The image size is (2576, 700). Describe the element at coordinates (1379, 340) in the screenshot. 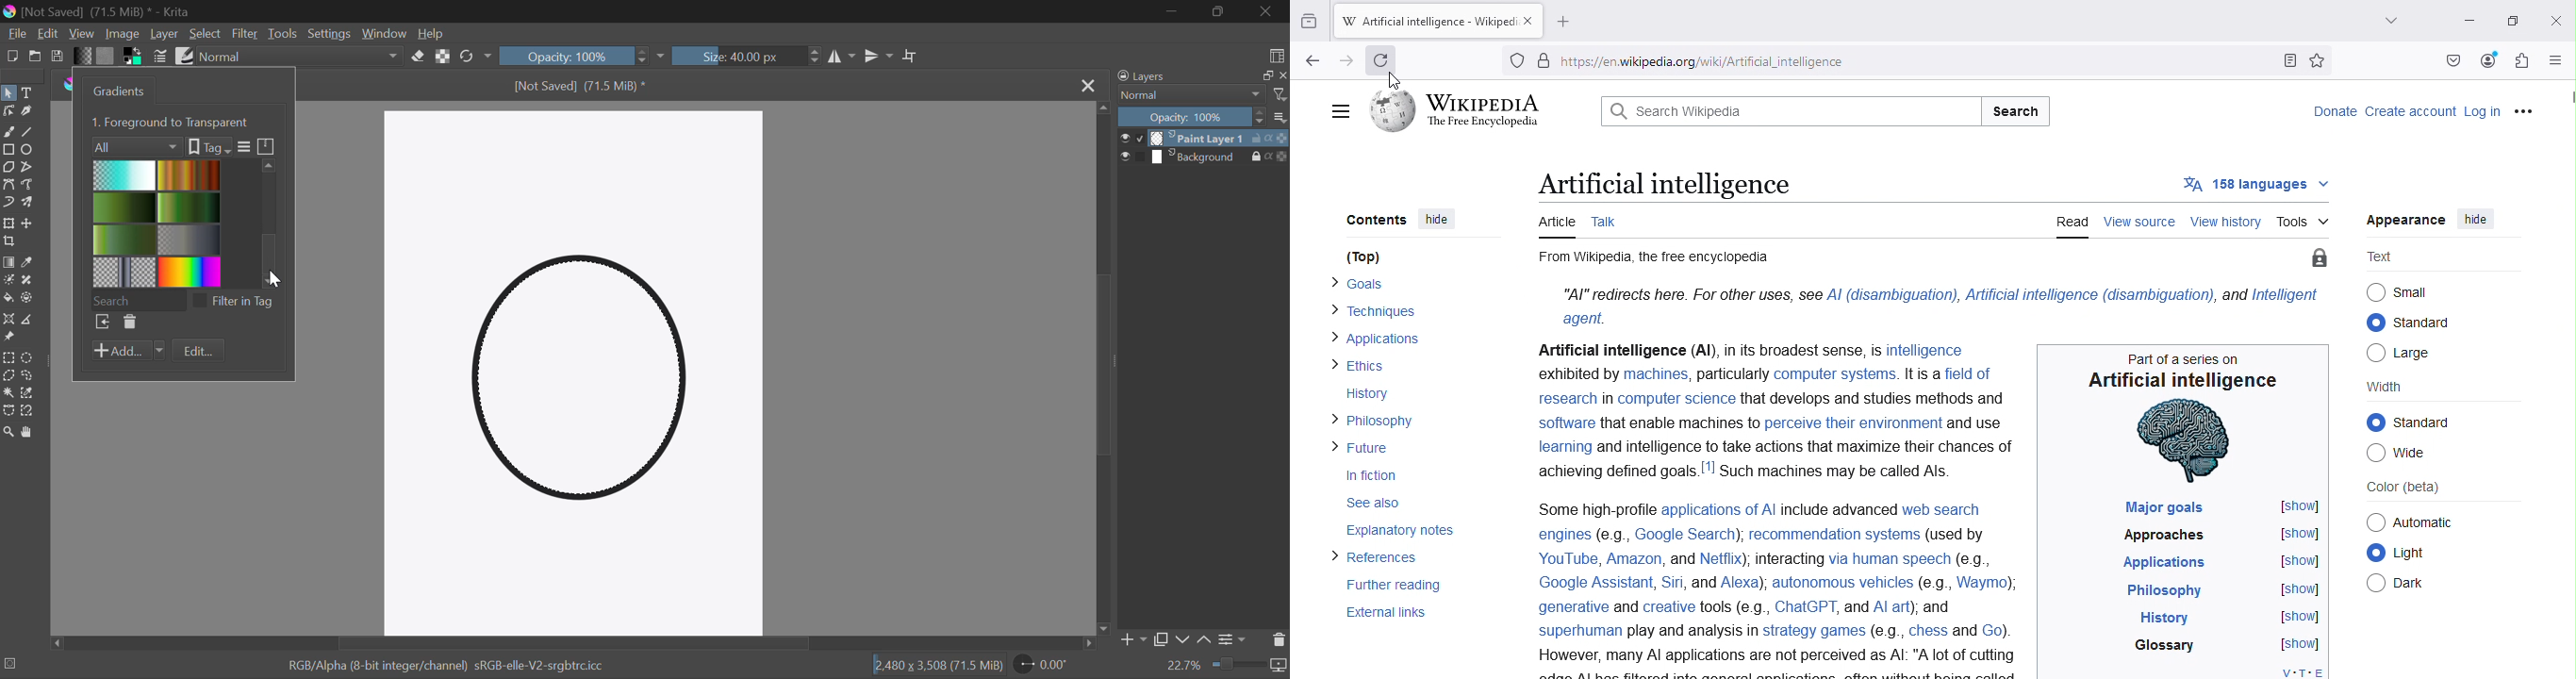

I see `> Applications` at that location.